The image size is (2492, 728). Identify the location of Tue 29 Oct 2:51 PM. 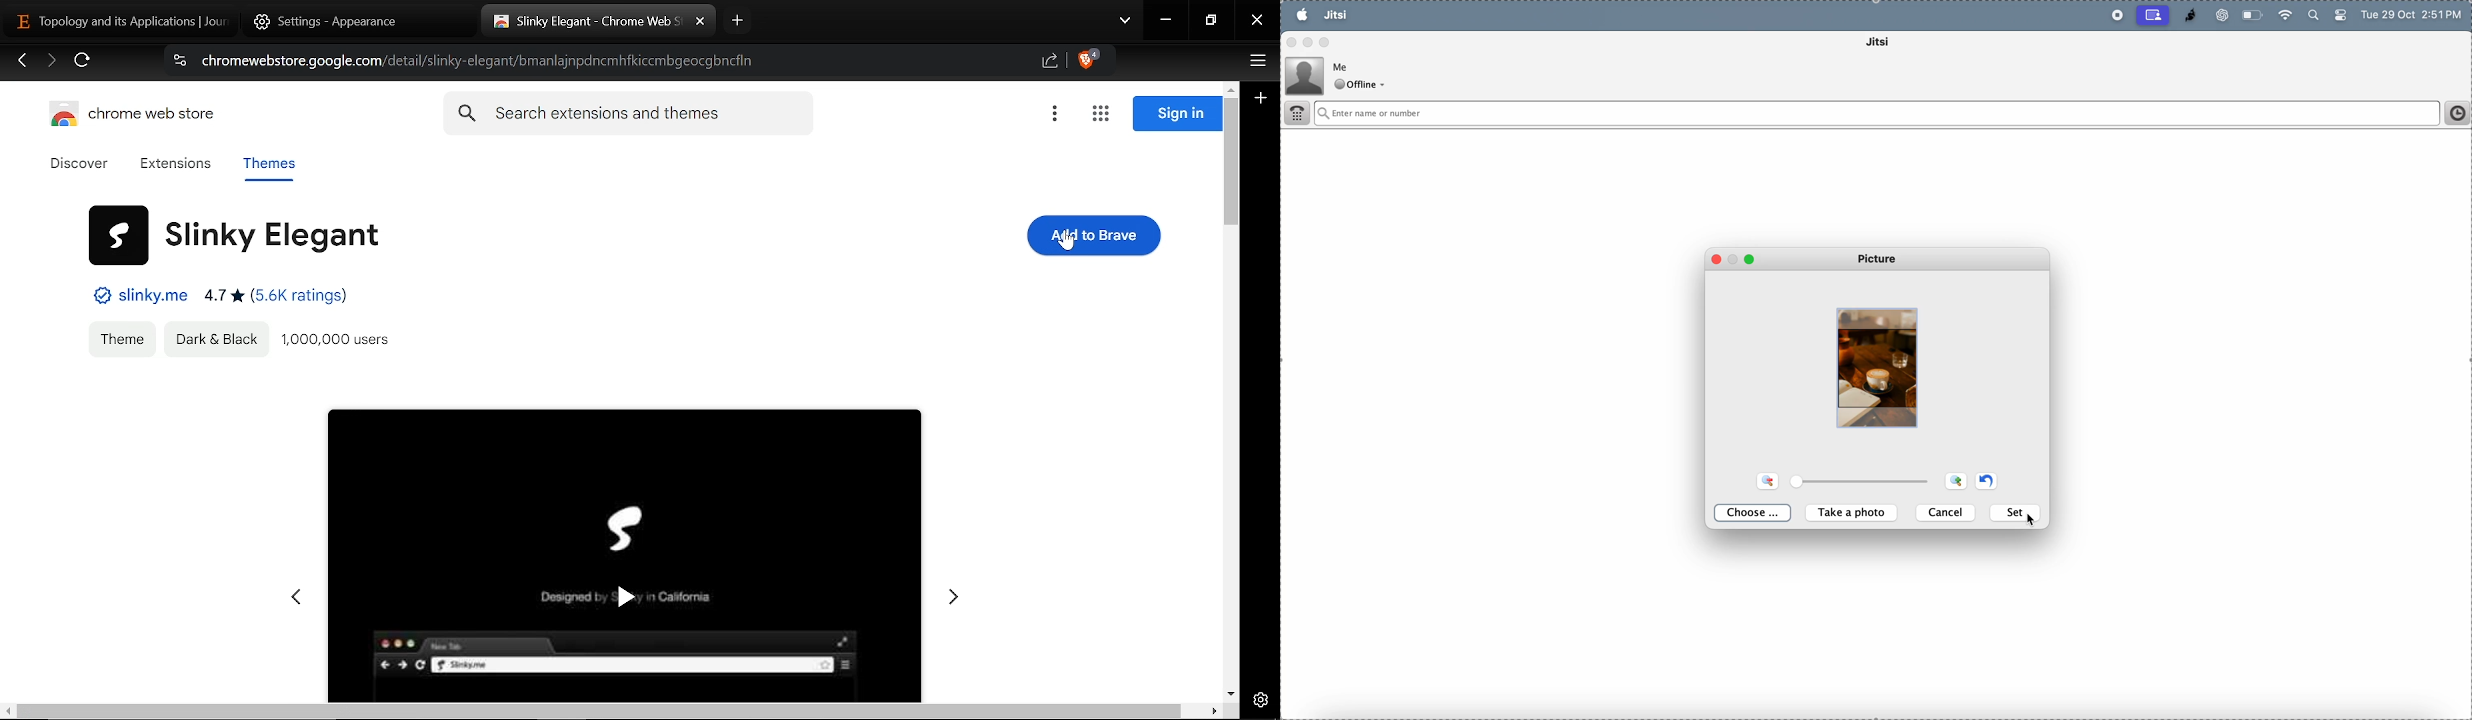
(2413, 16).